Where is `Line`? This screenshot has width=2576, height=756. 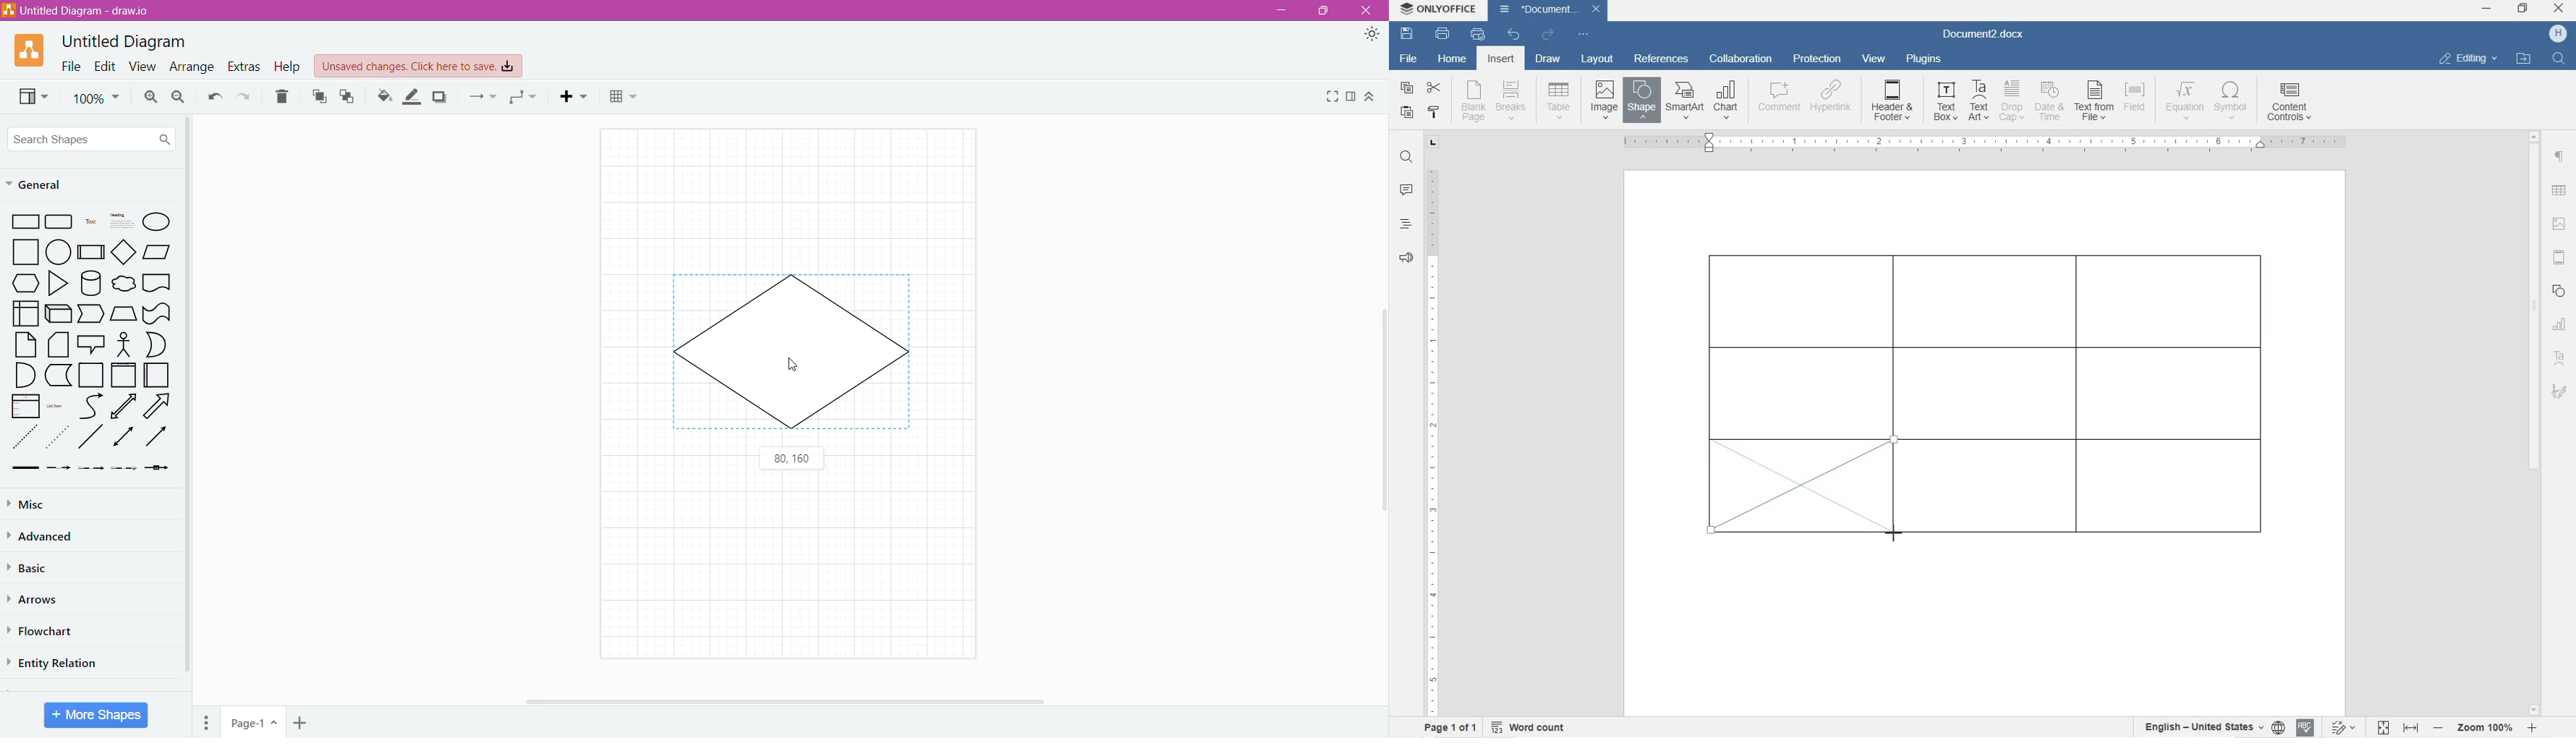
Line is located at coordinates (90, 439).